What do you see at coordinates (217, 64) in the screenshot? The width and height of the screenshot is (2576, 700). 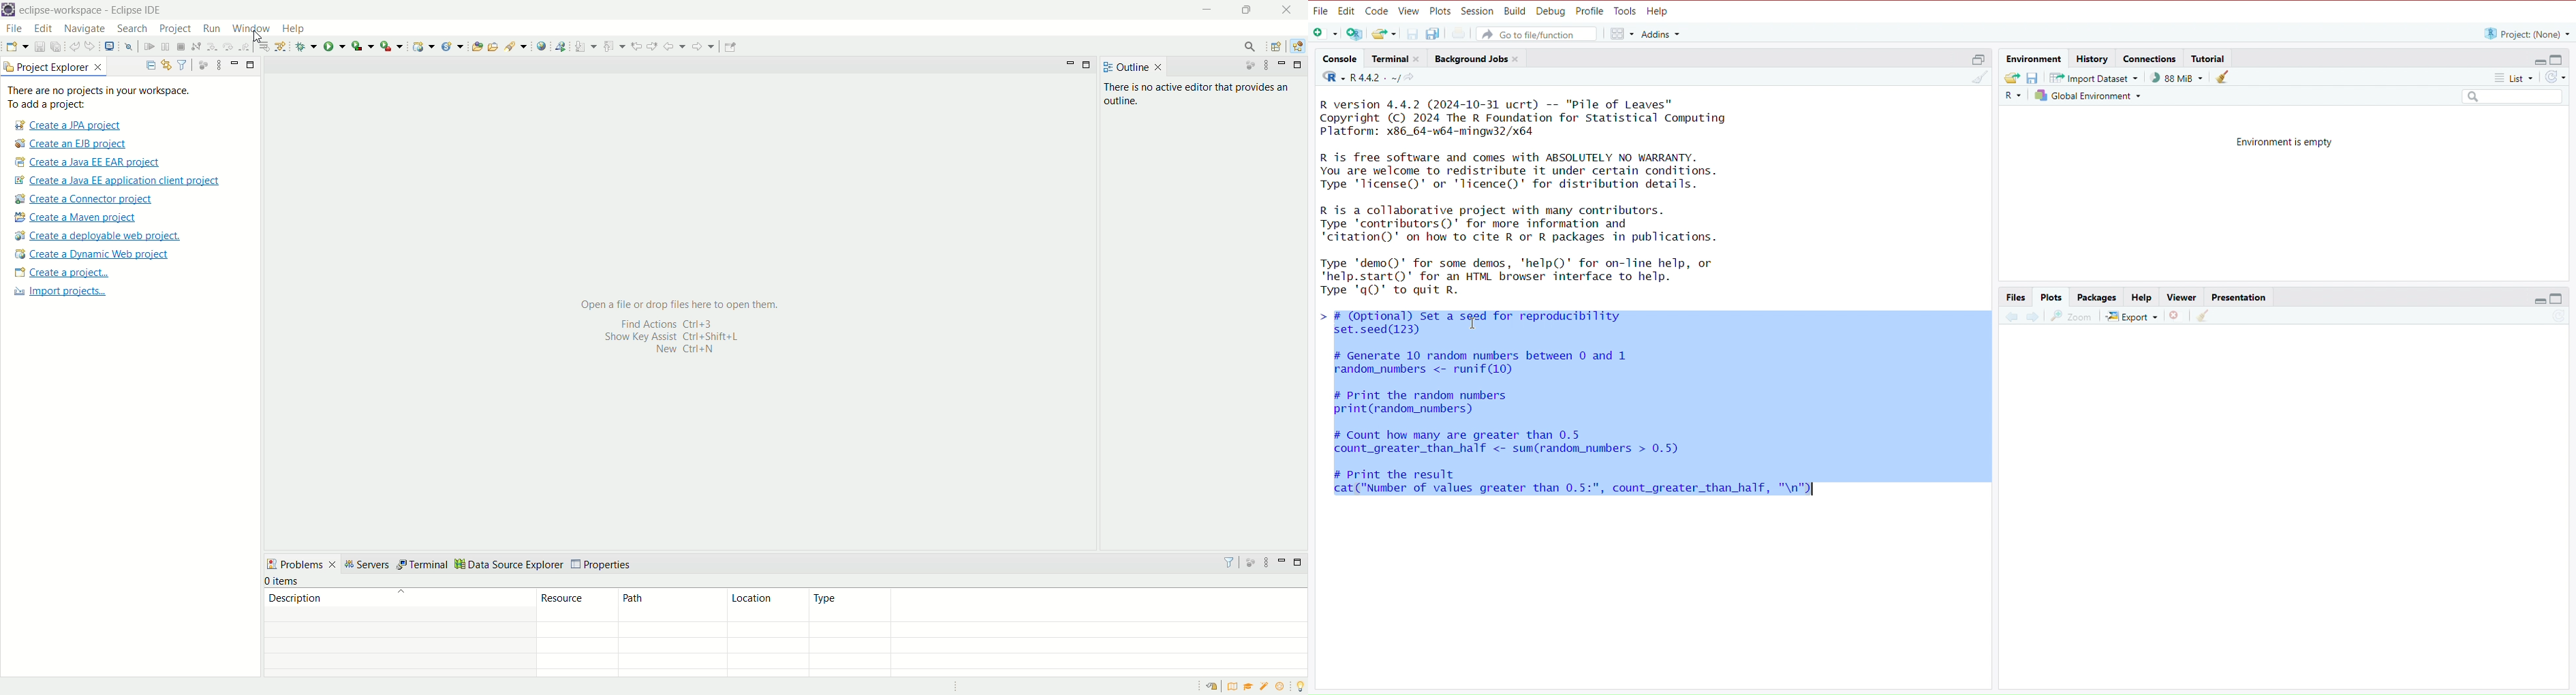 I see `view menu` at bounding box center [217, 64].